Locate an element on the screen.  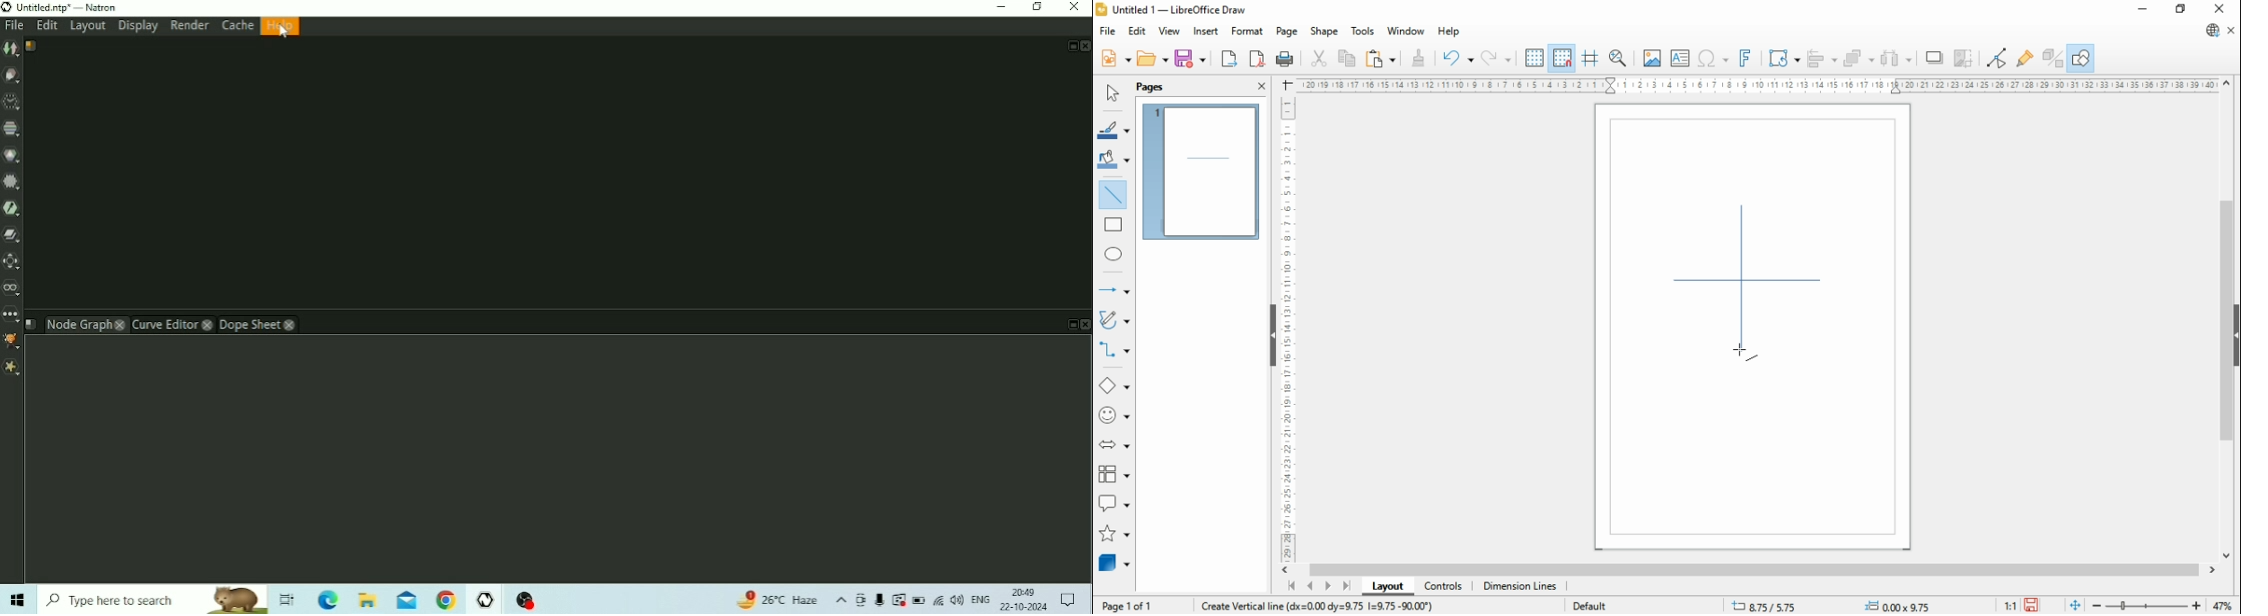
mouse pointer is located at coordinates (1744, 353).